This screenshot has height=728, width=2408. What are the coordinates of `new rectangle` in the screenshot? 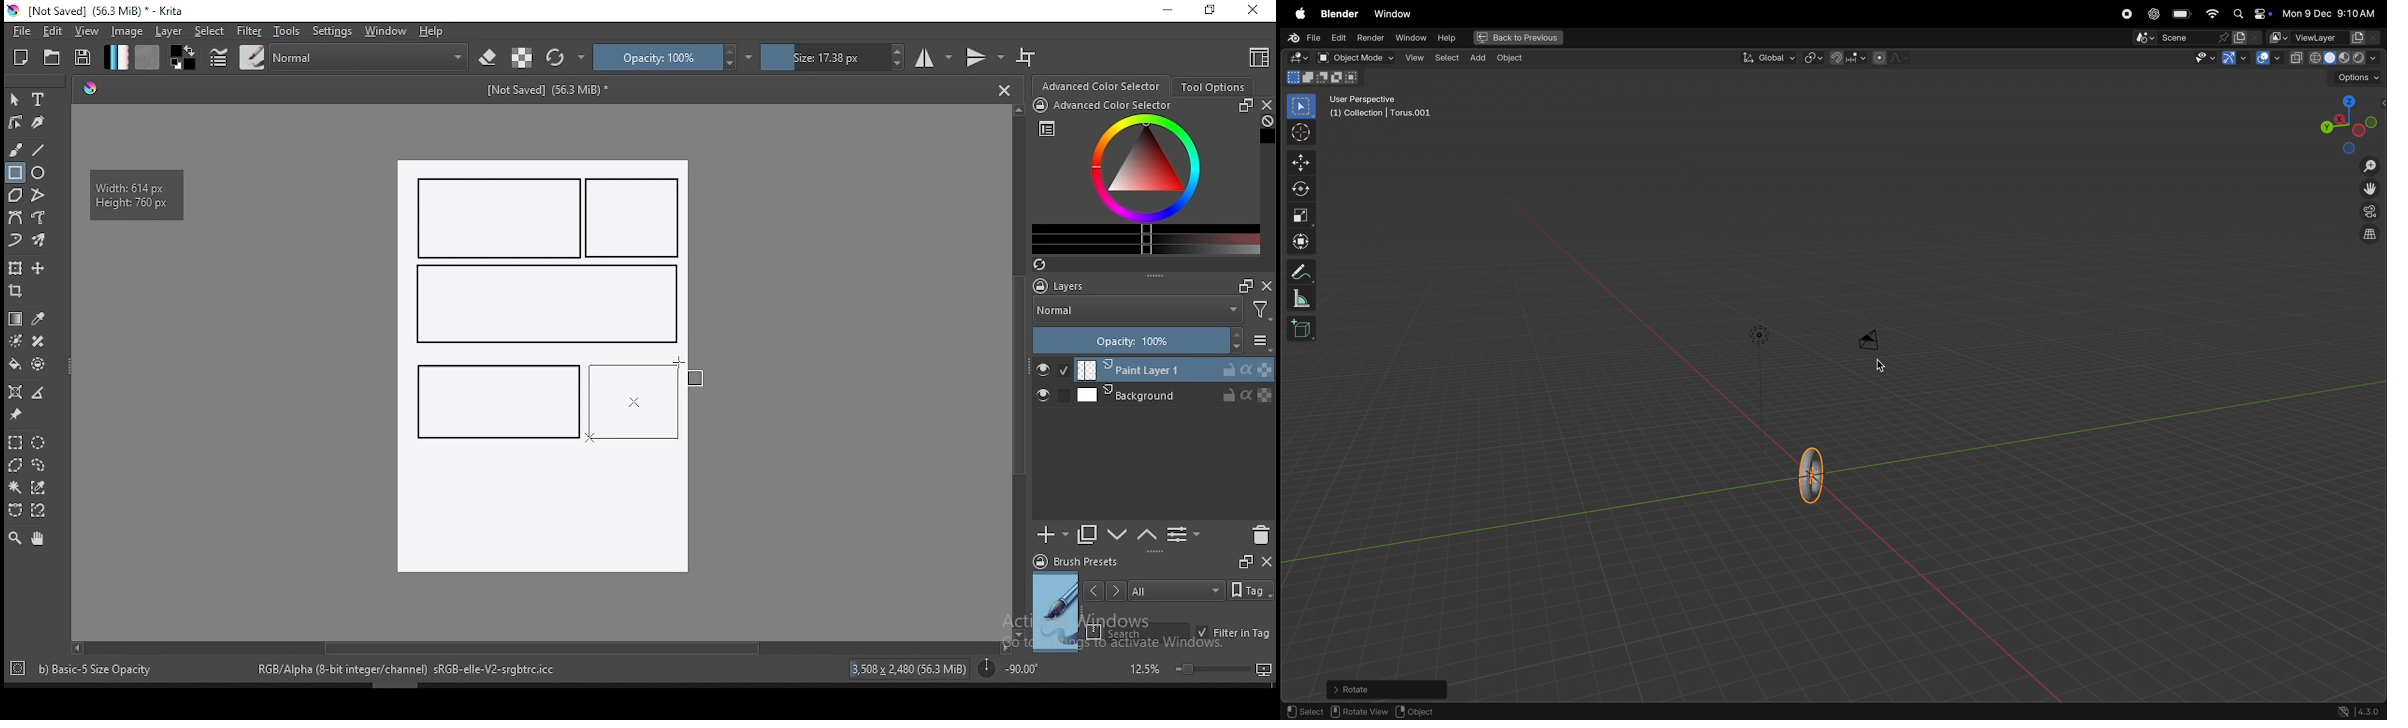 It's located at (500, 218).